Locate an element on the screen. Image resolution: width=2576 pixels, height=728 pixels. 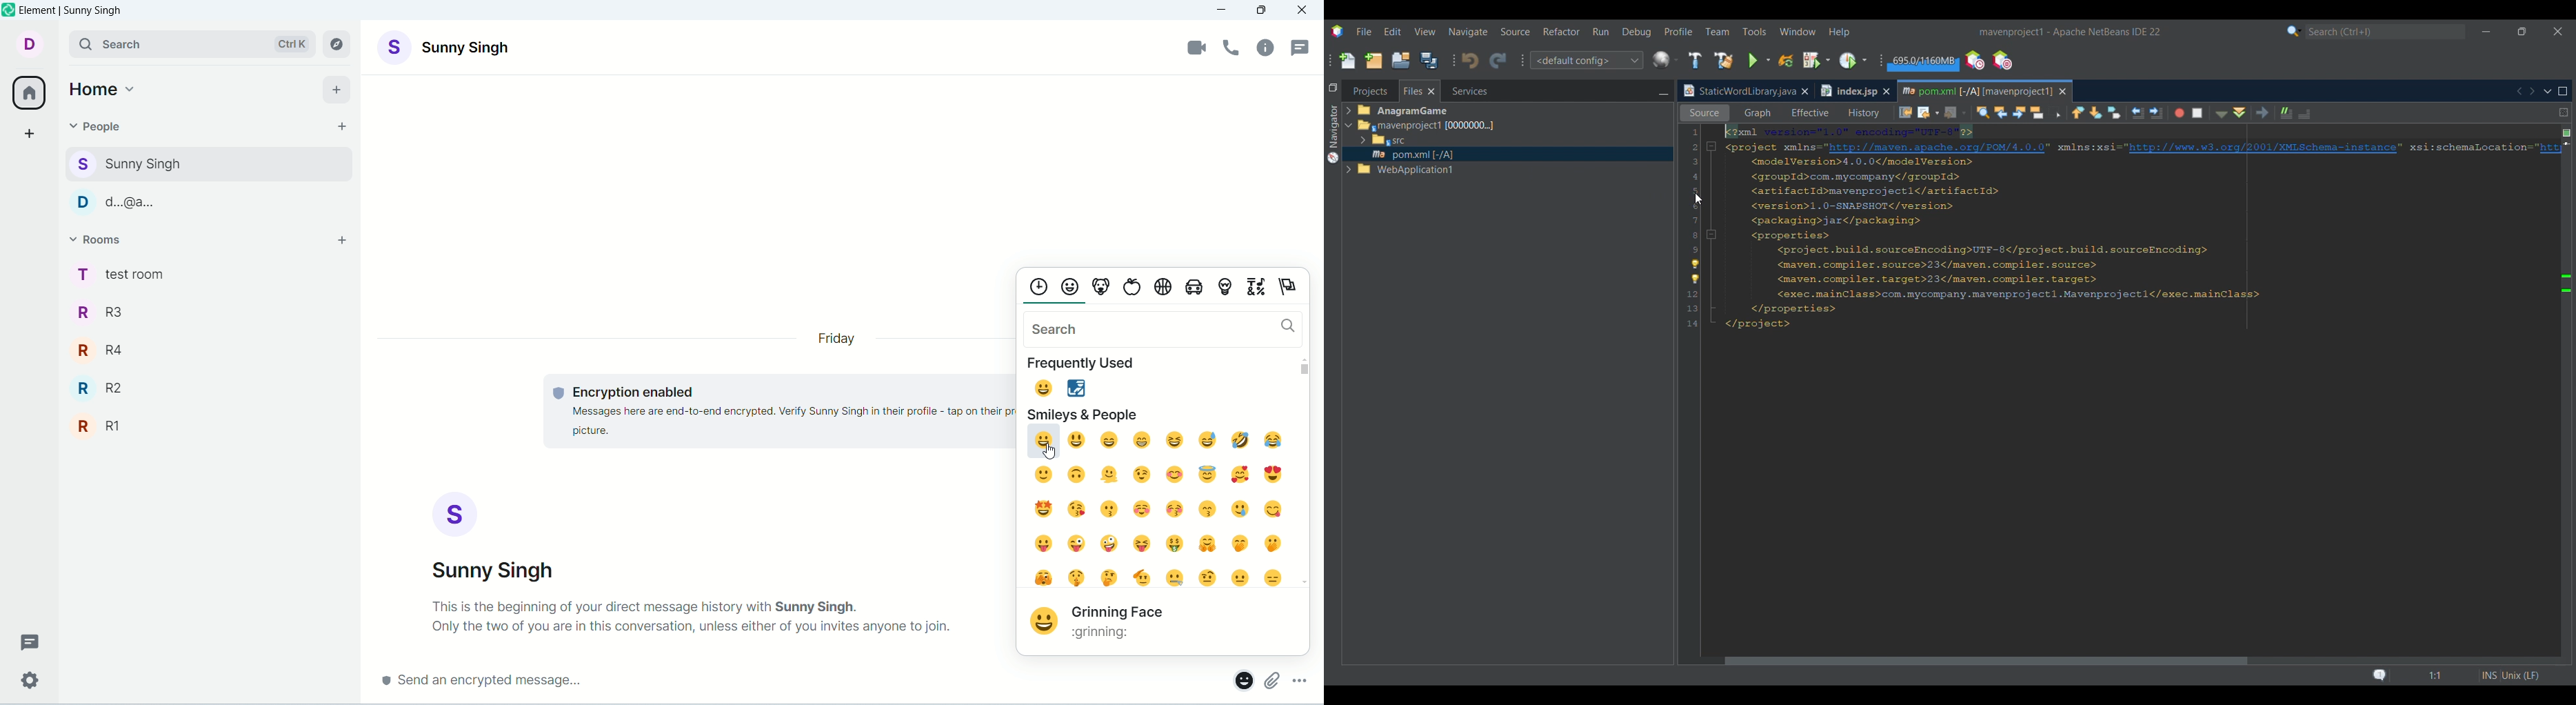
account is located at coordinates (30, 43).